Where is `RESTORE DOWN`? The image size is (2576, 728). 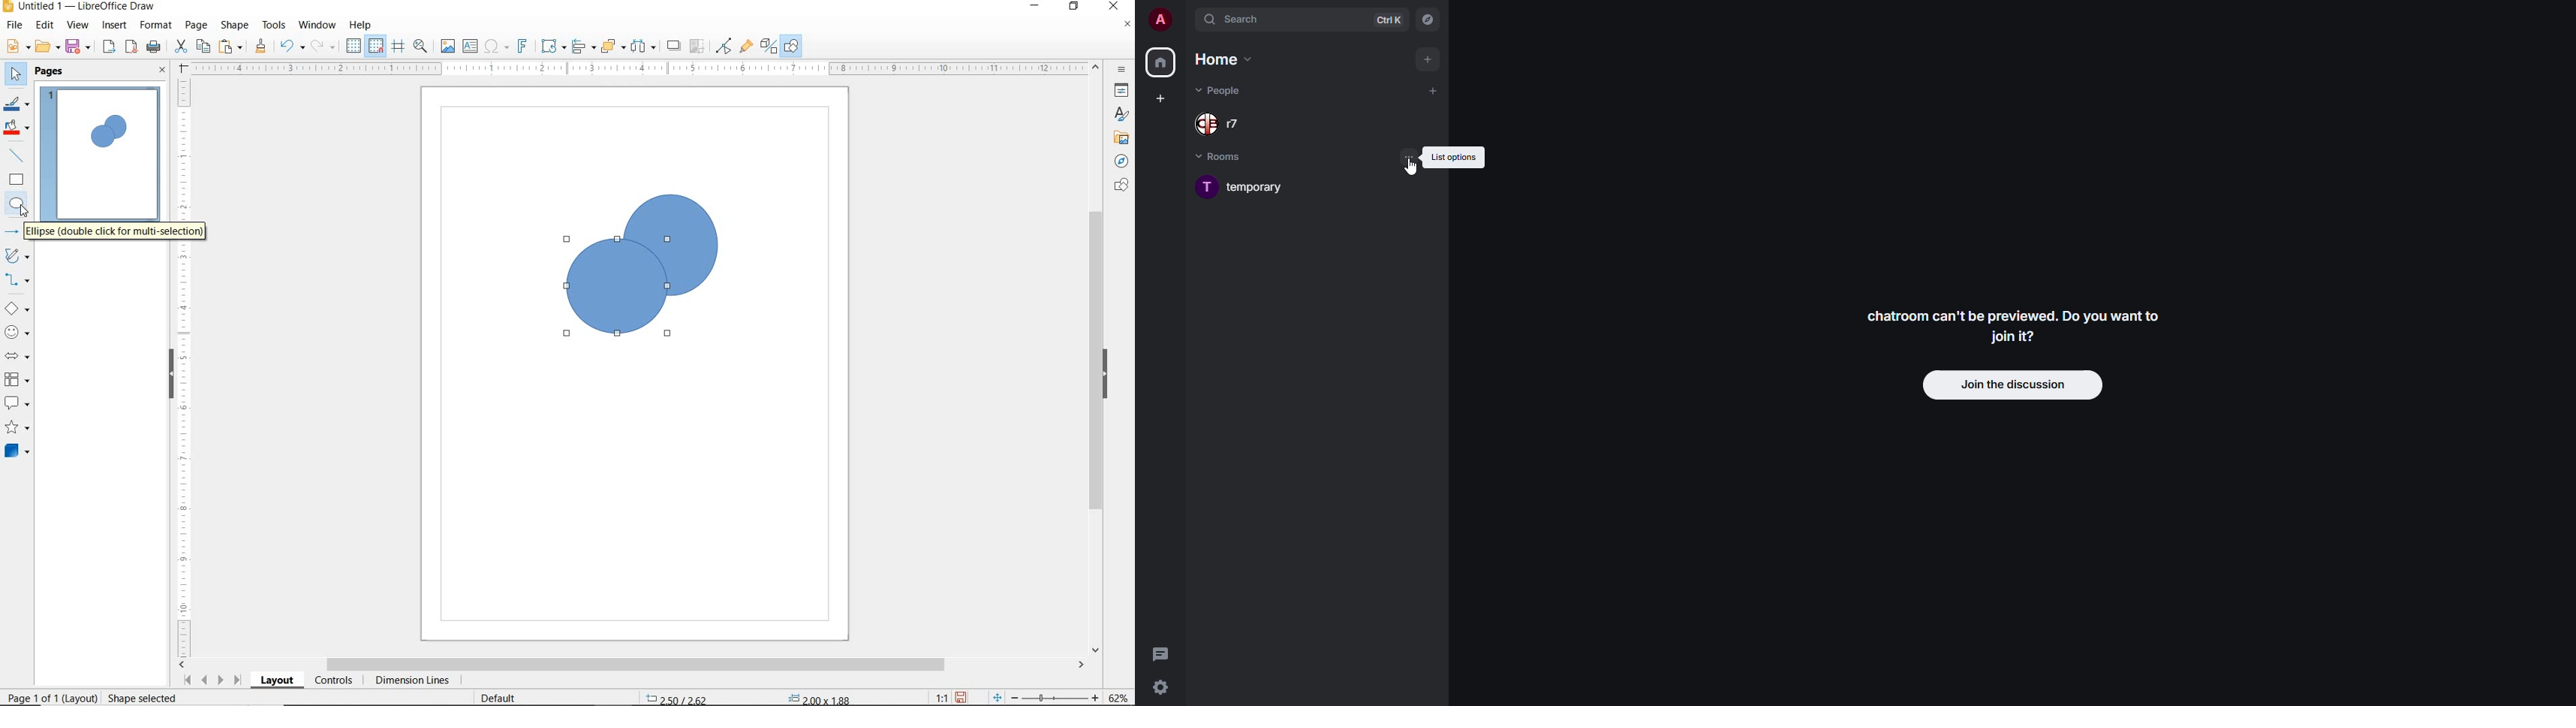 RESTORE DOWN is located at coordinates (1075, 7).